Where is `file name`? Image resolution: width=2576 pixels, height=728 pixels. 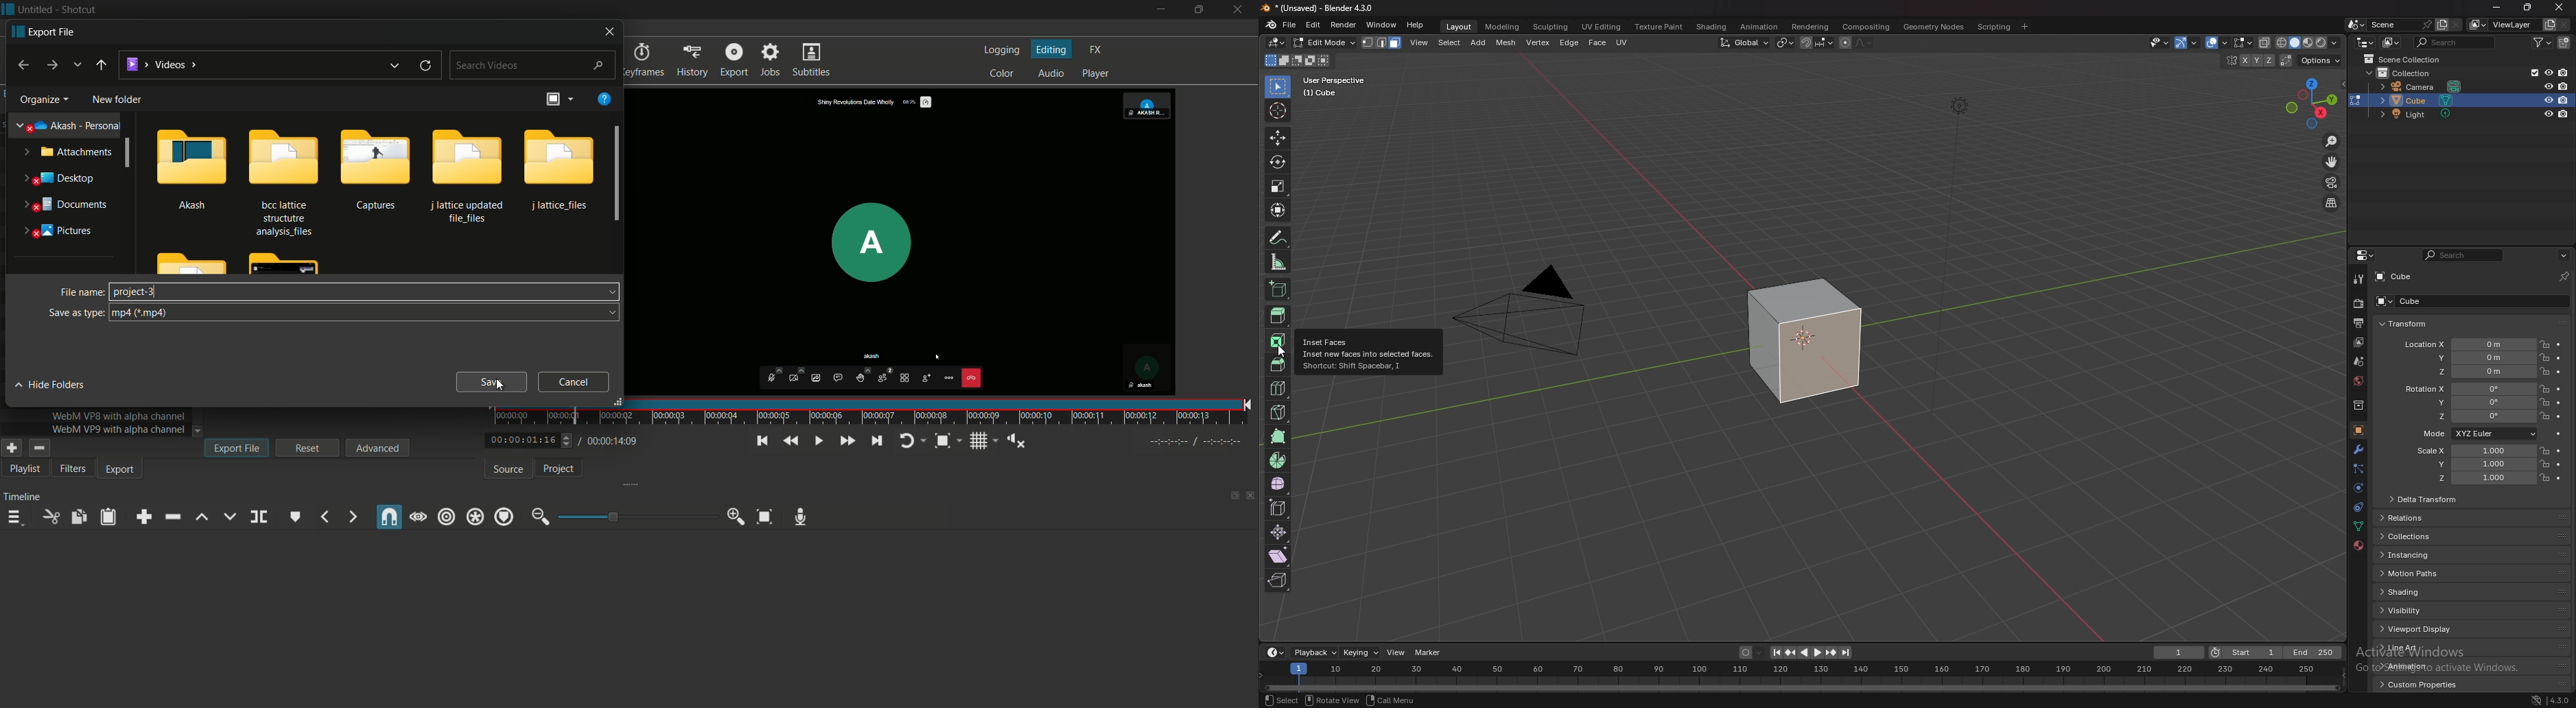 file name is located at coordinates (80, 292).